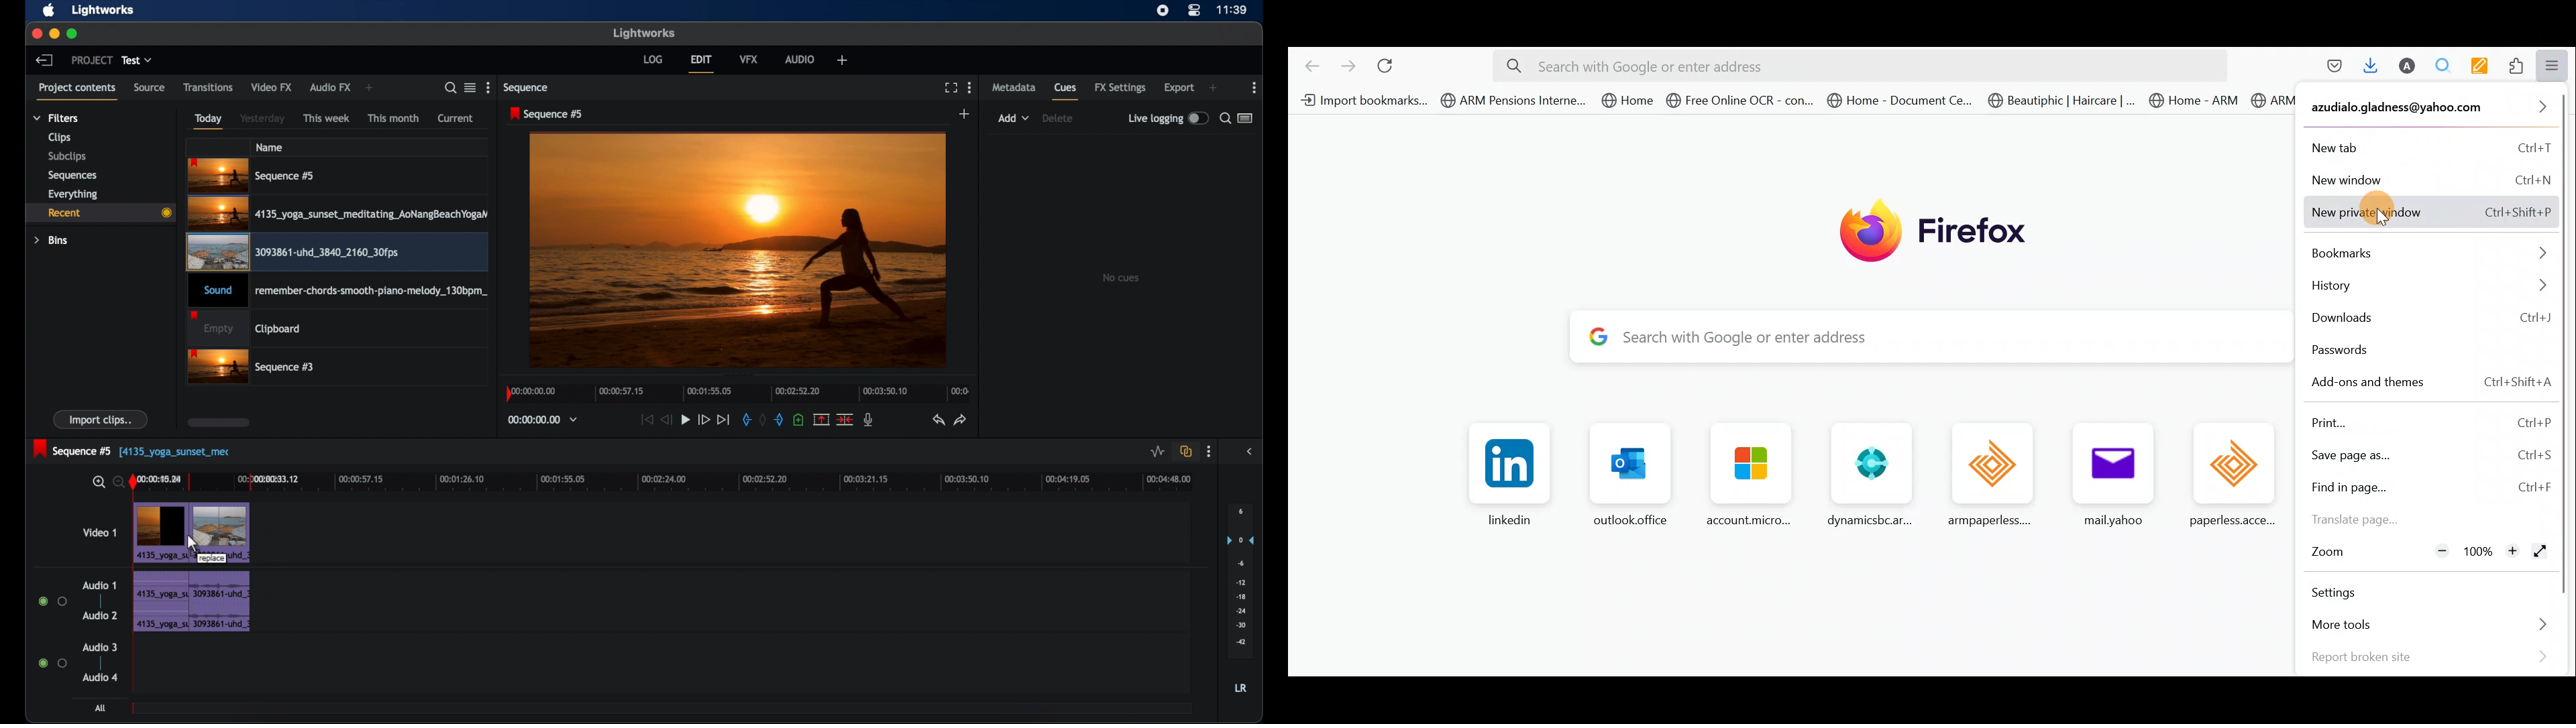 Image resolution: width=2576 pixels, height=728 pixels. I want to click on subclips, so click(68, 156).